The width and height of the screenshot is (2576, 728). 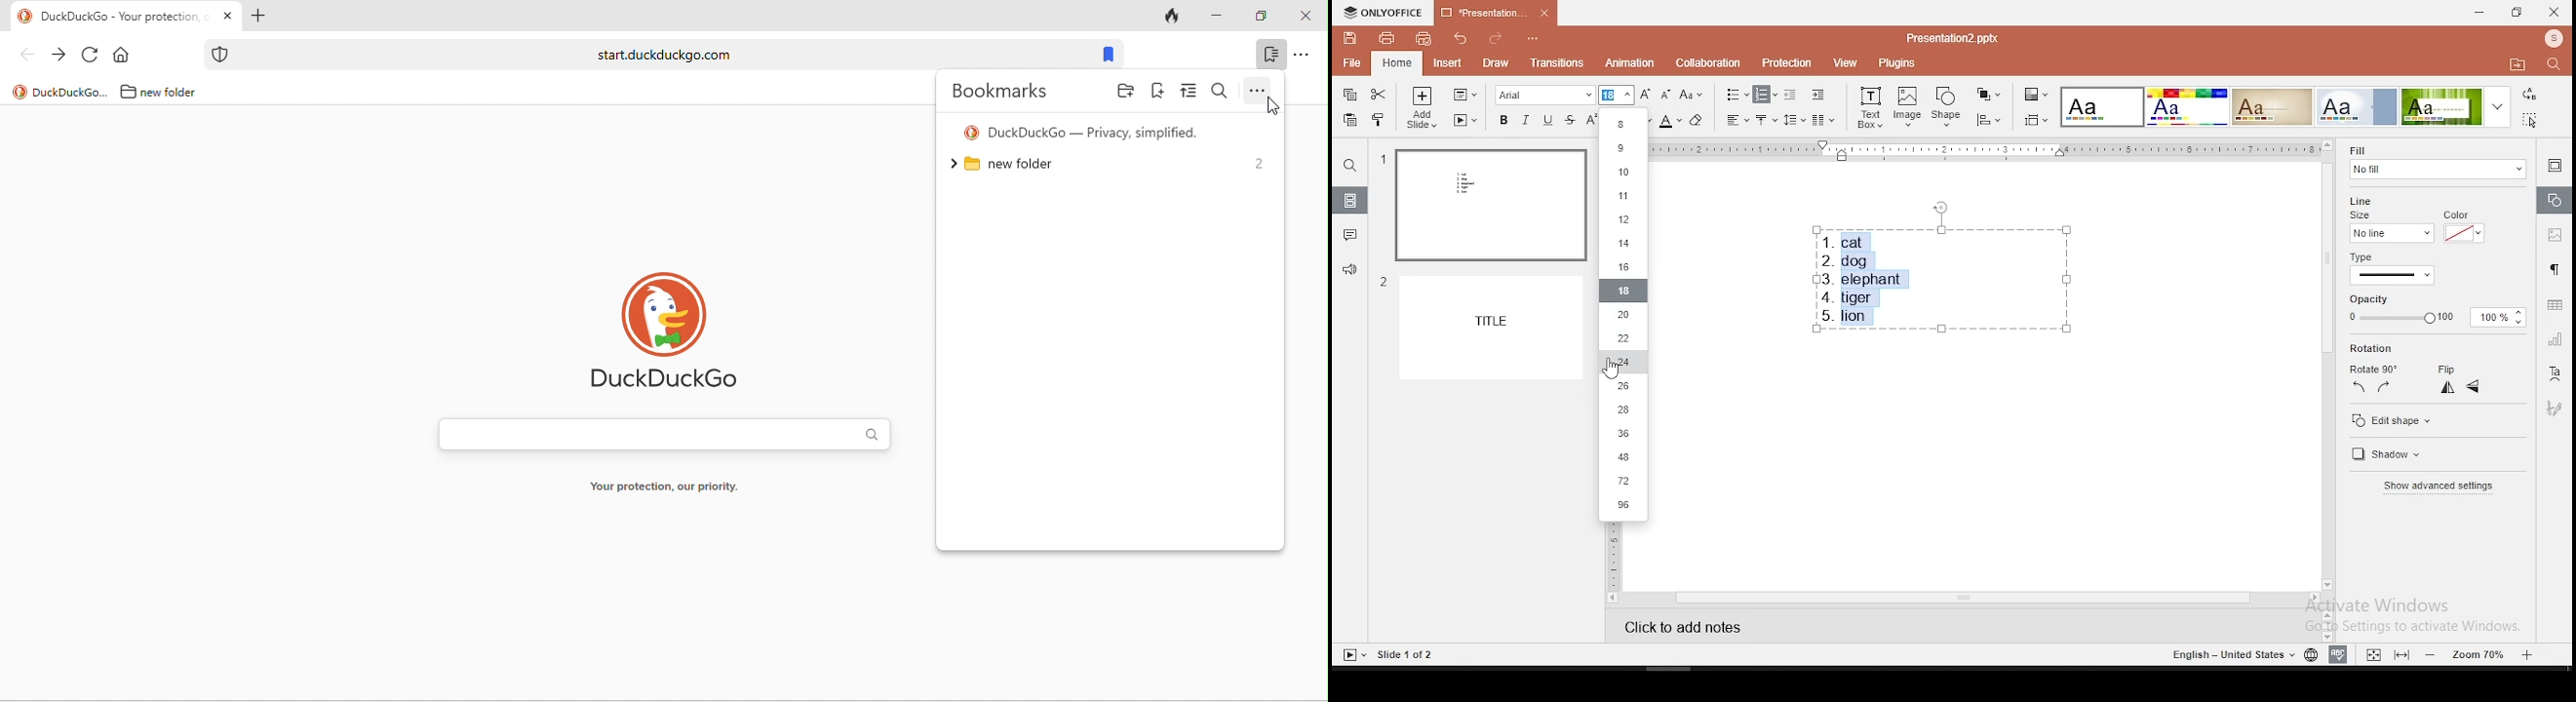 I want to click on copy, so click(x=1350, y=94).